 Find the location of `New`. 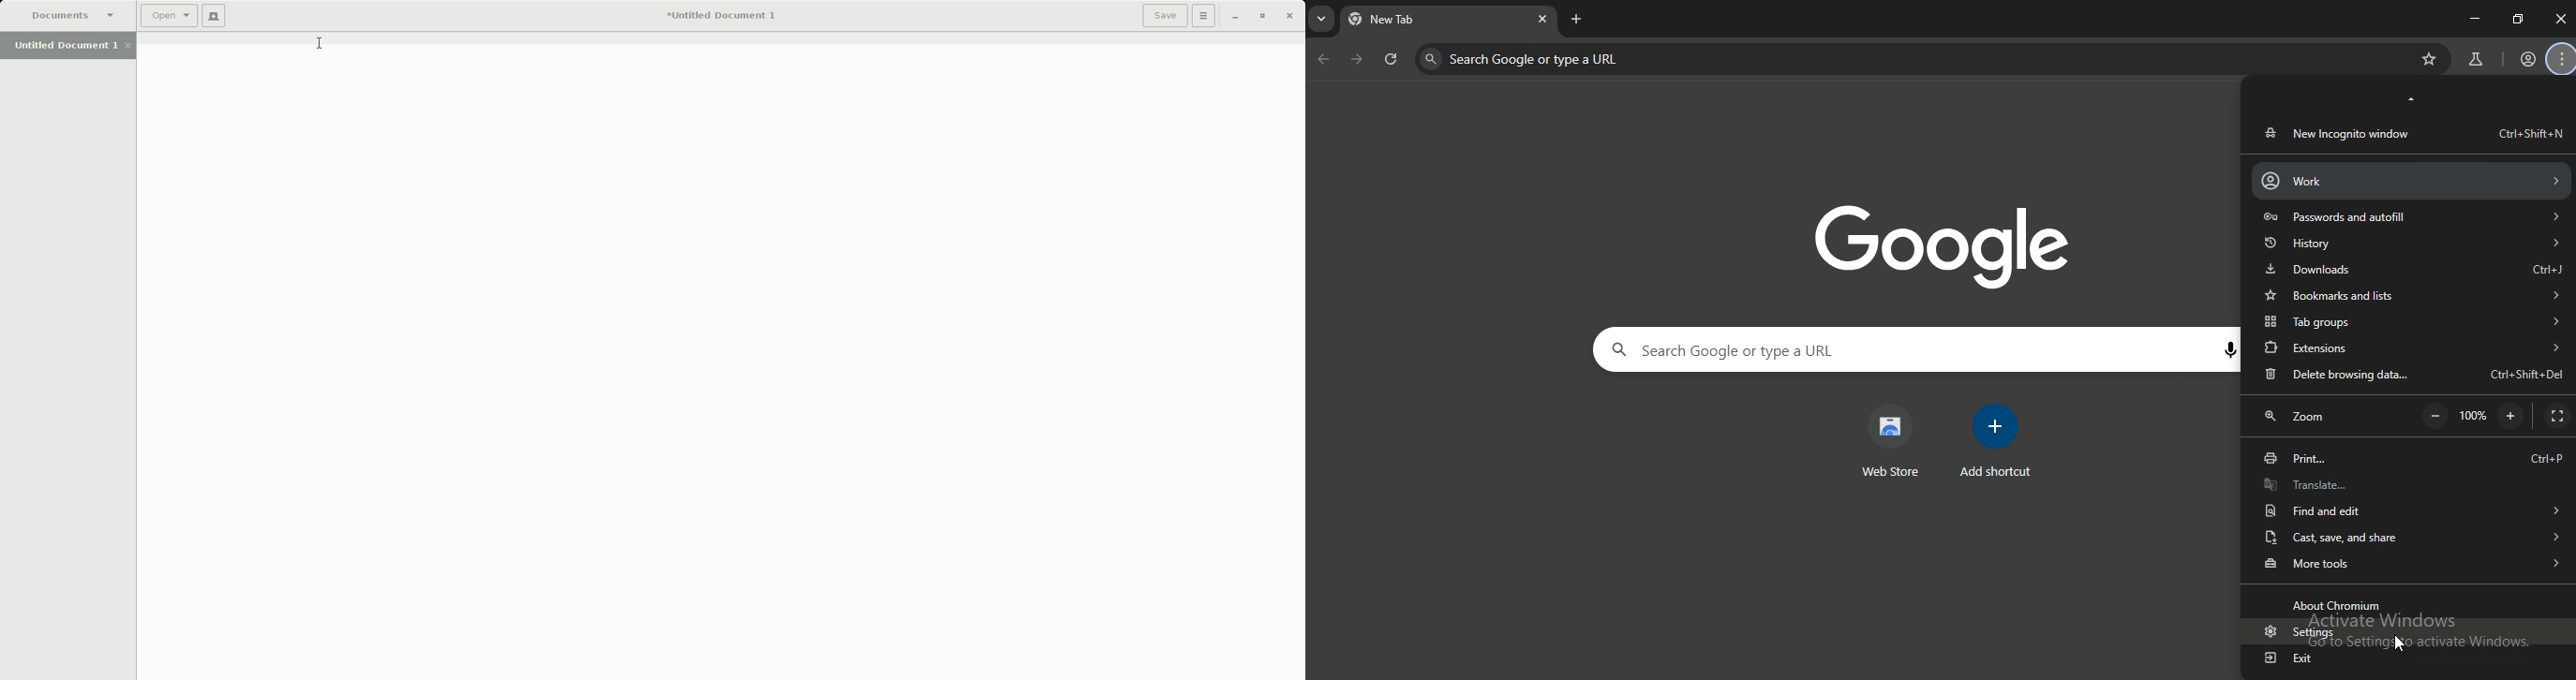

New is located at coordinates (214, 15).